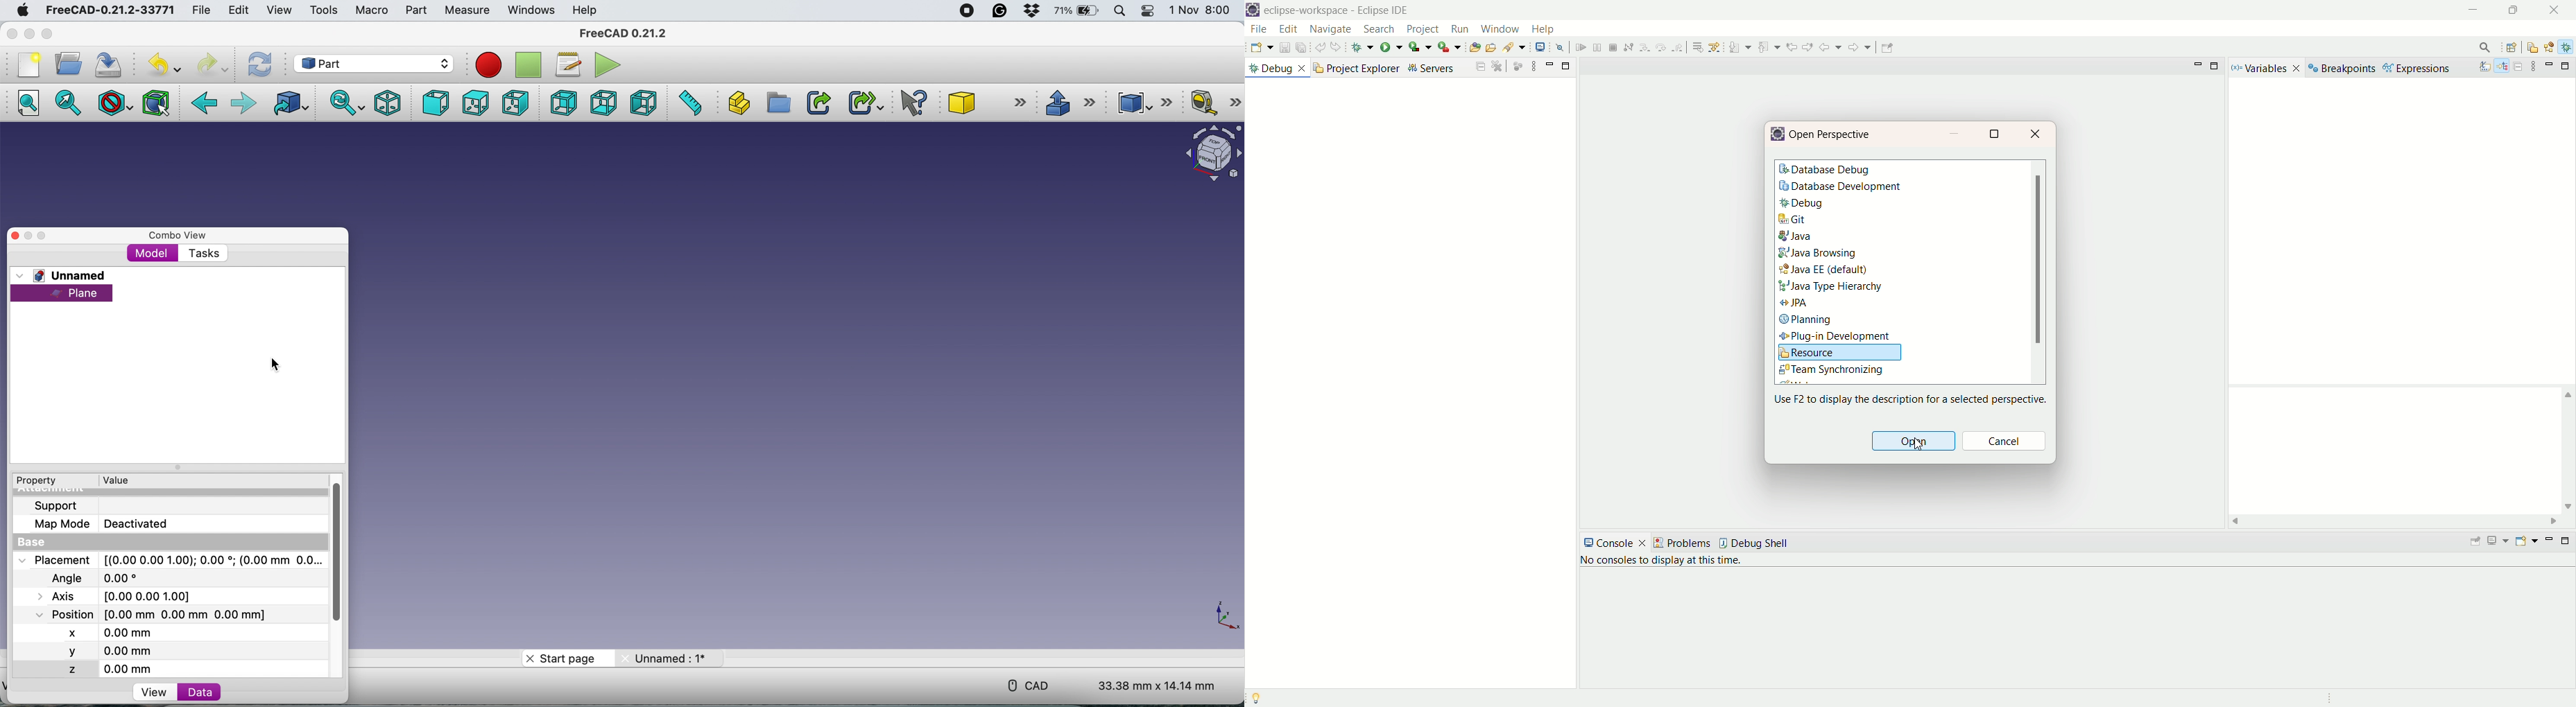 Image resolution: width=2576 pixels, height=728 pixels. What do you see at coordinates (1832, 372) in the screenshot?
I see `team synchronizing` at bounding box center [1832, 372].